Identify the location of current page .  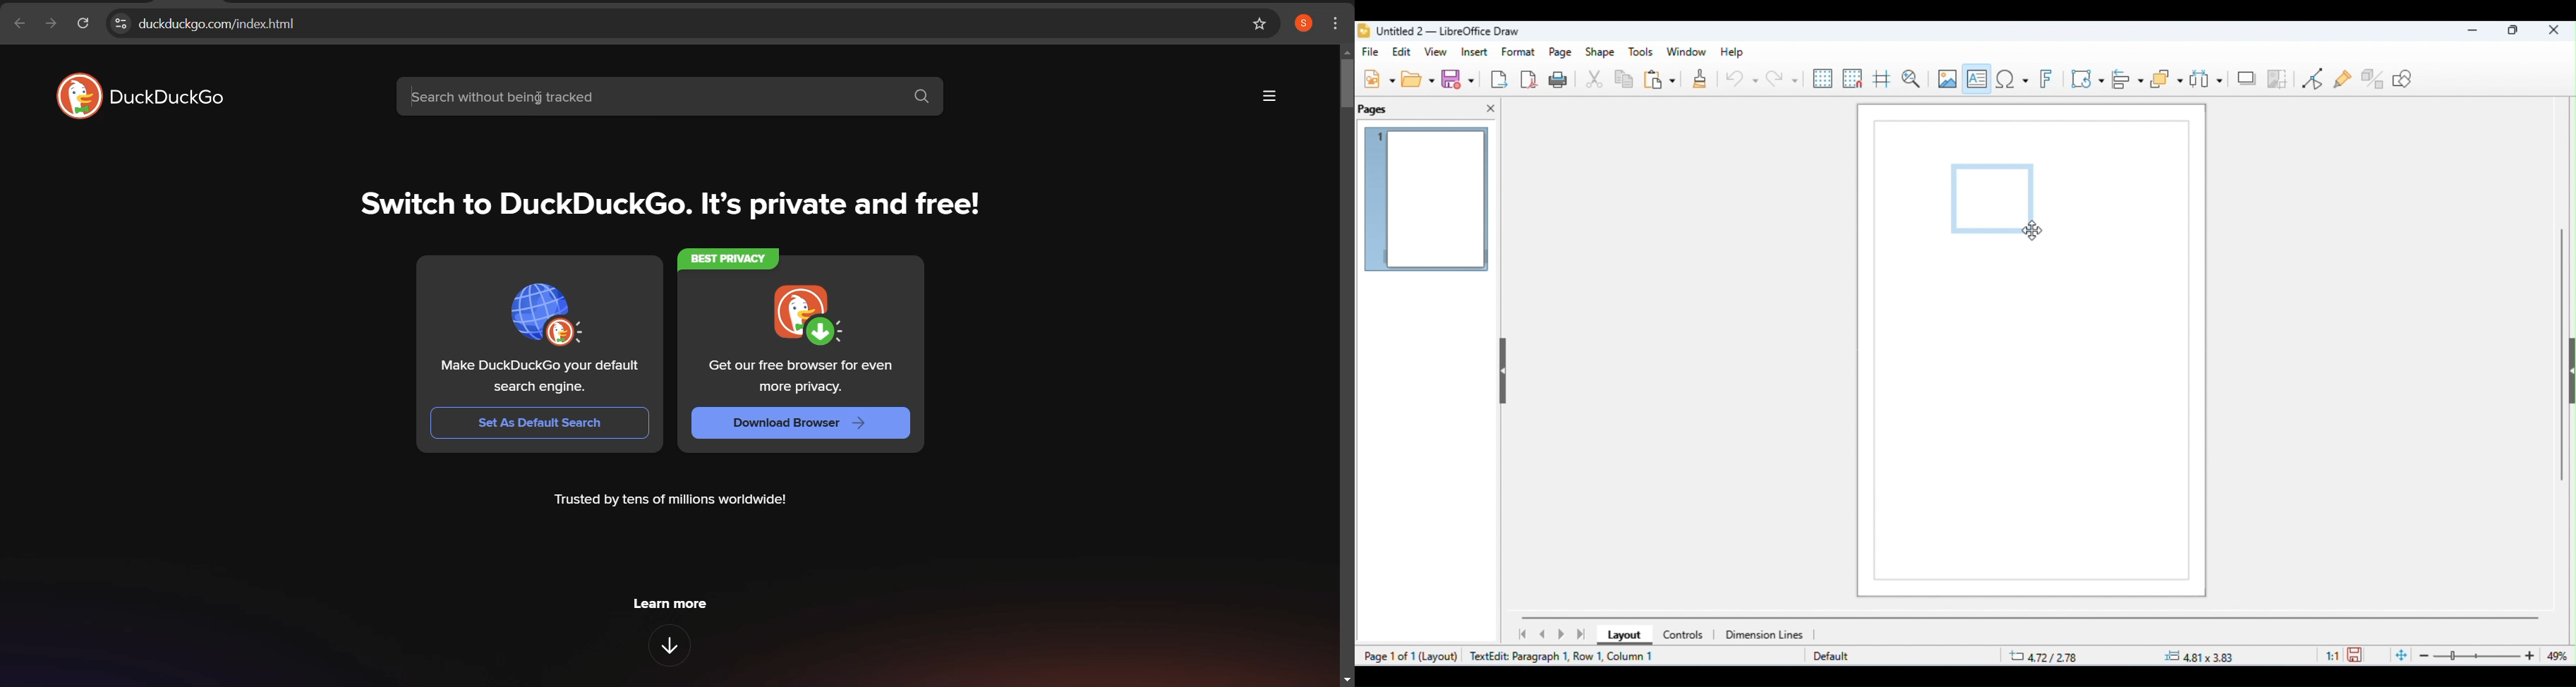
(1428, 201).